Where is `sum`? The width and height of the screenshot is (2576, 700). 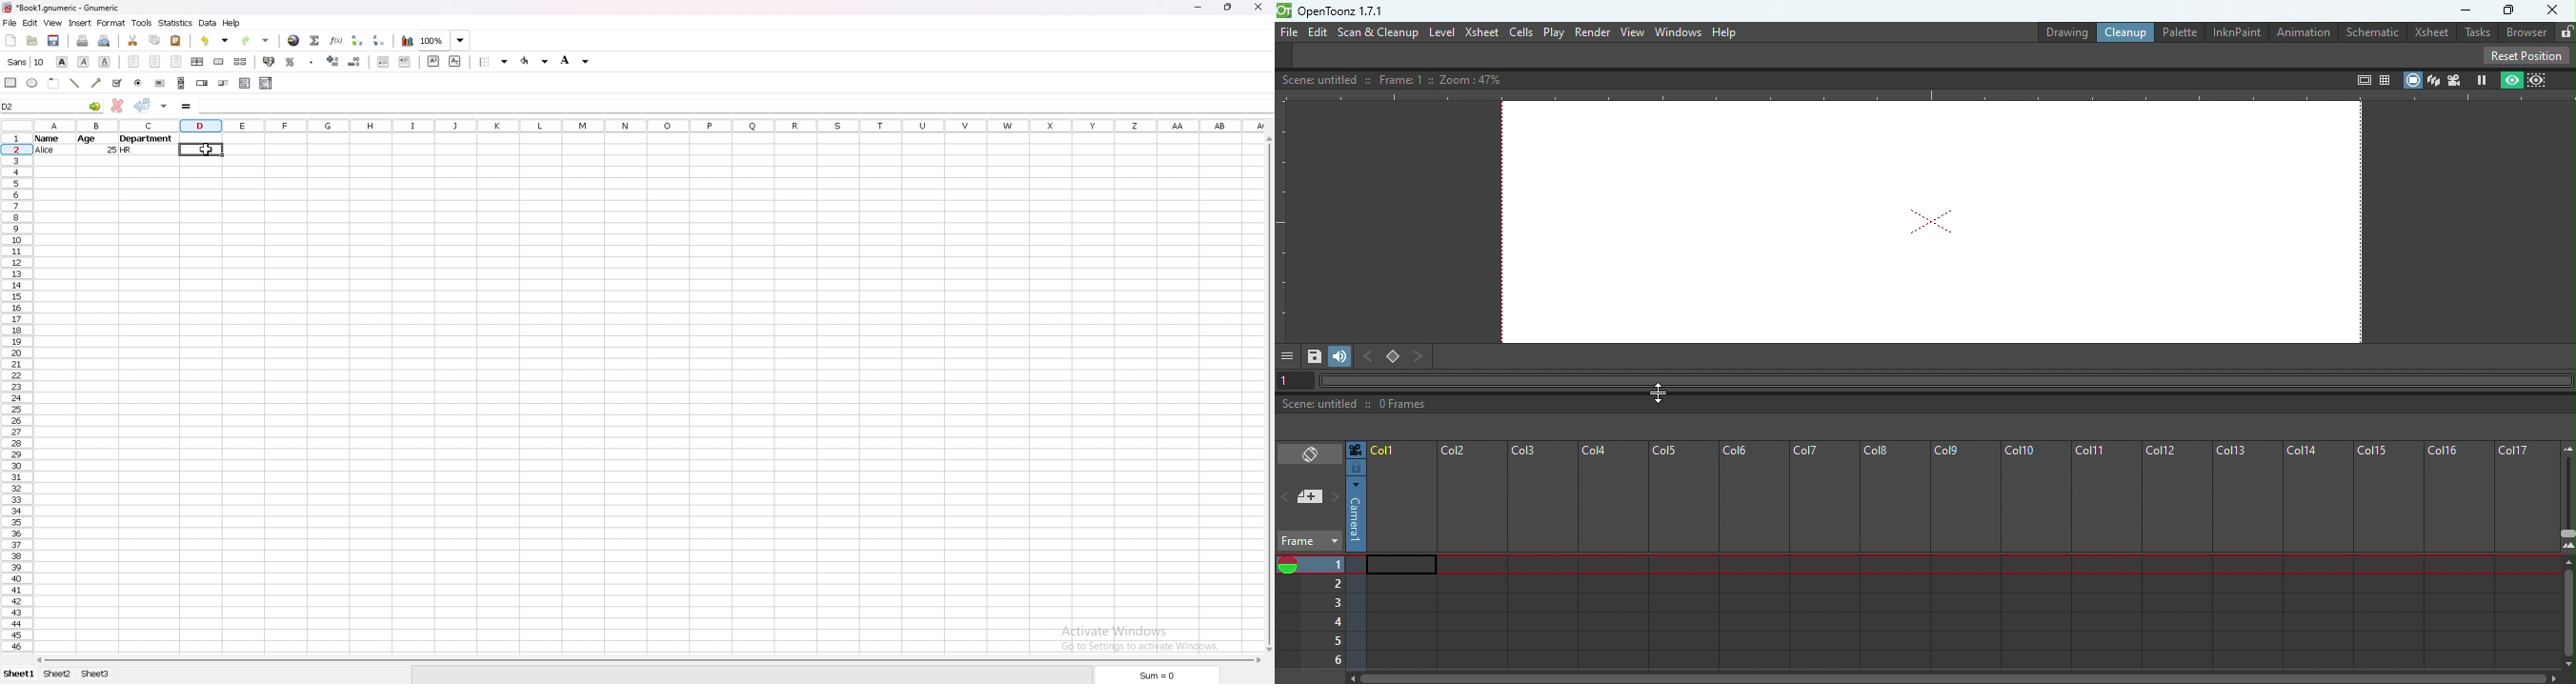 sum is located at coordinates (1154, 675).